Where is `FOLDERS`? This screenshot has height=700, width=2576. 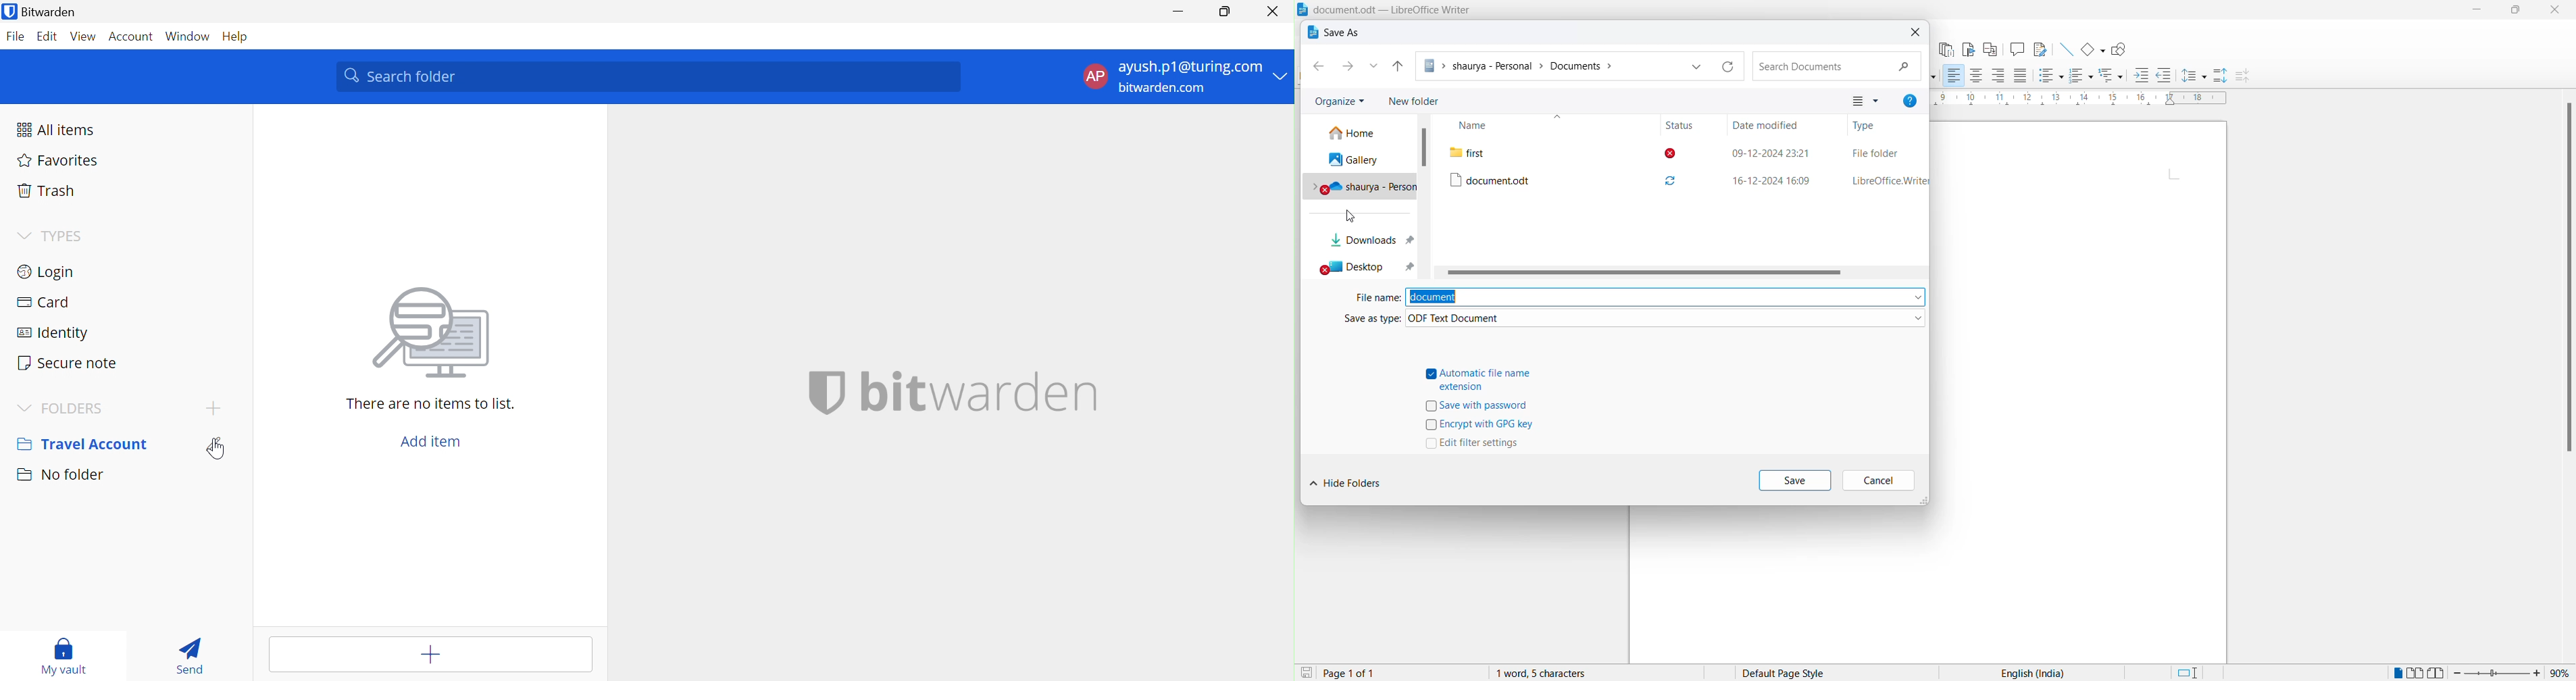
FOLDERS is located at coordinates (80, 407).